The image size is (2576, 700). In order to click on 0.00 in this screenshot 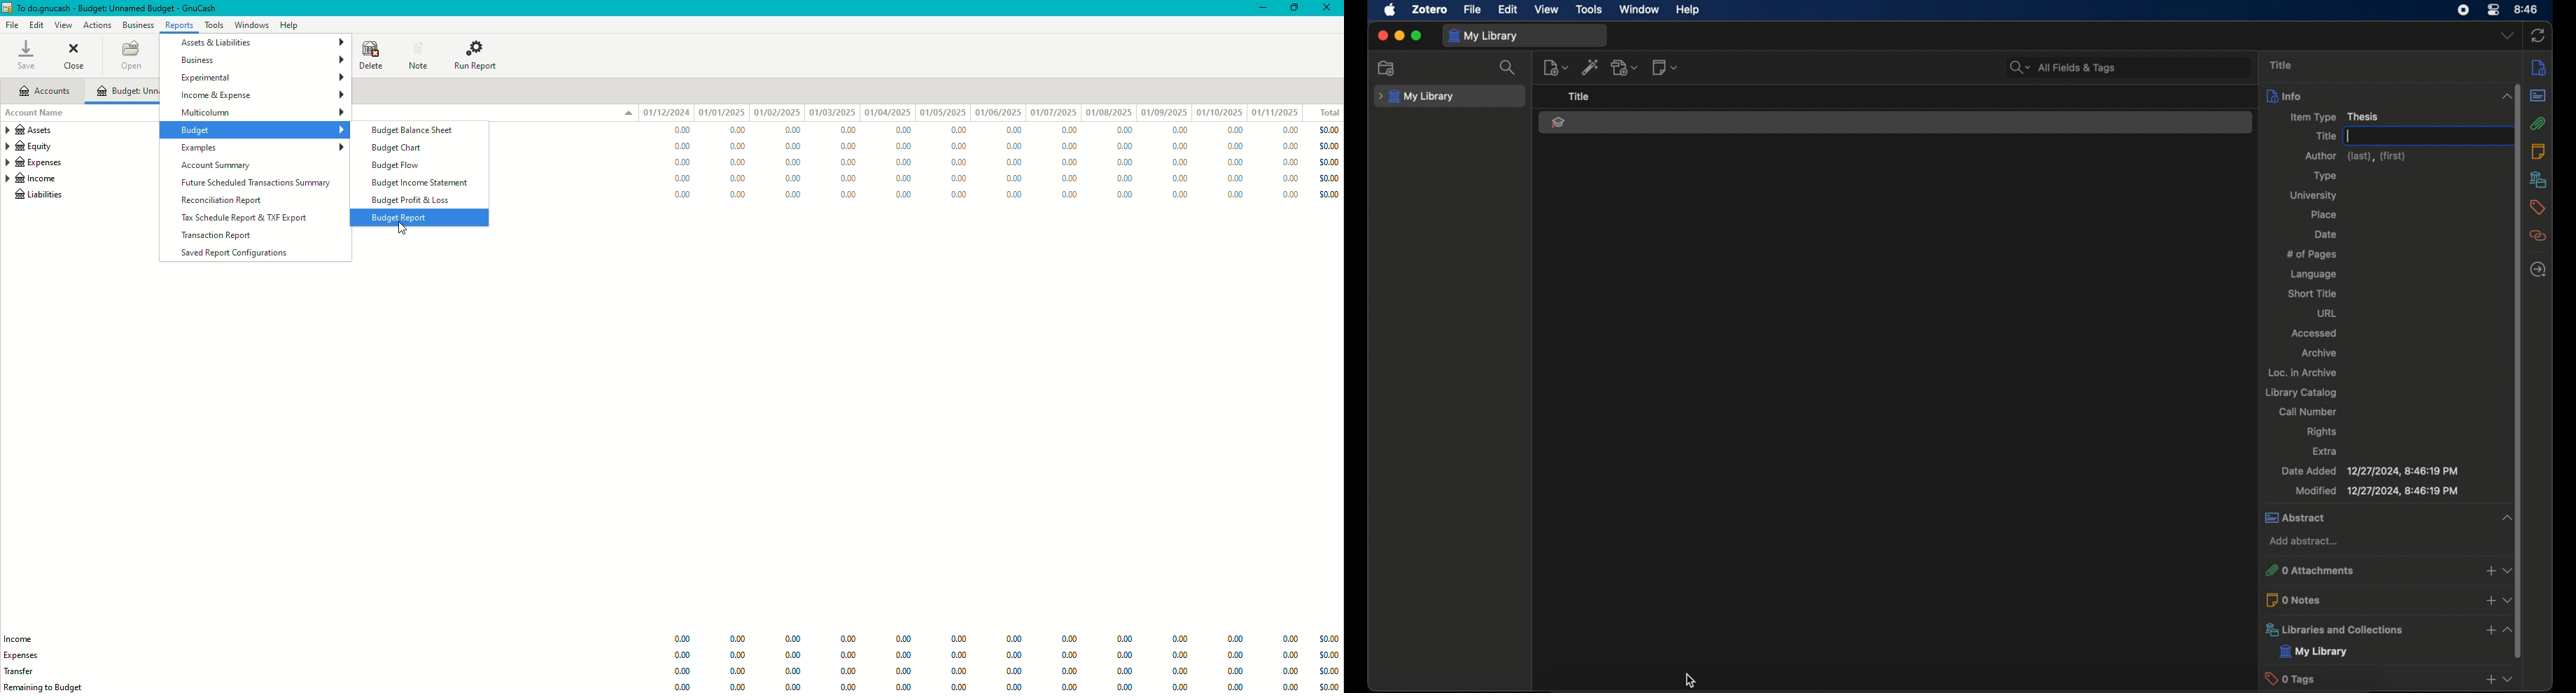, I will do `click(1126, 195)`.